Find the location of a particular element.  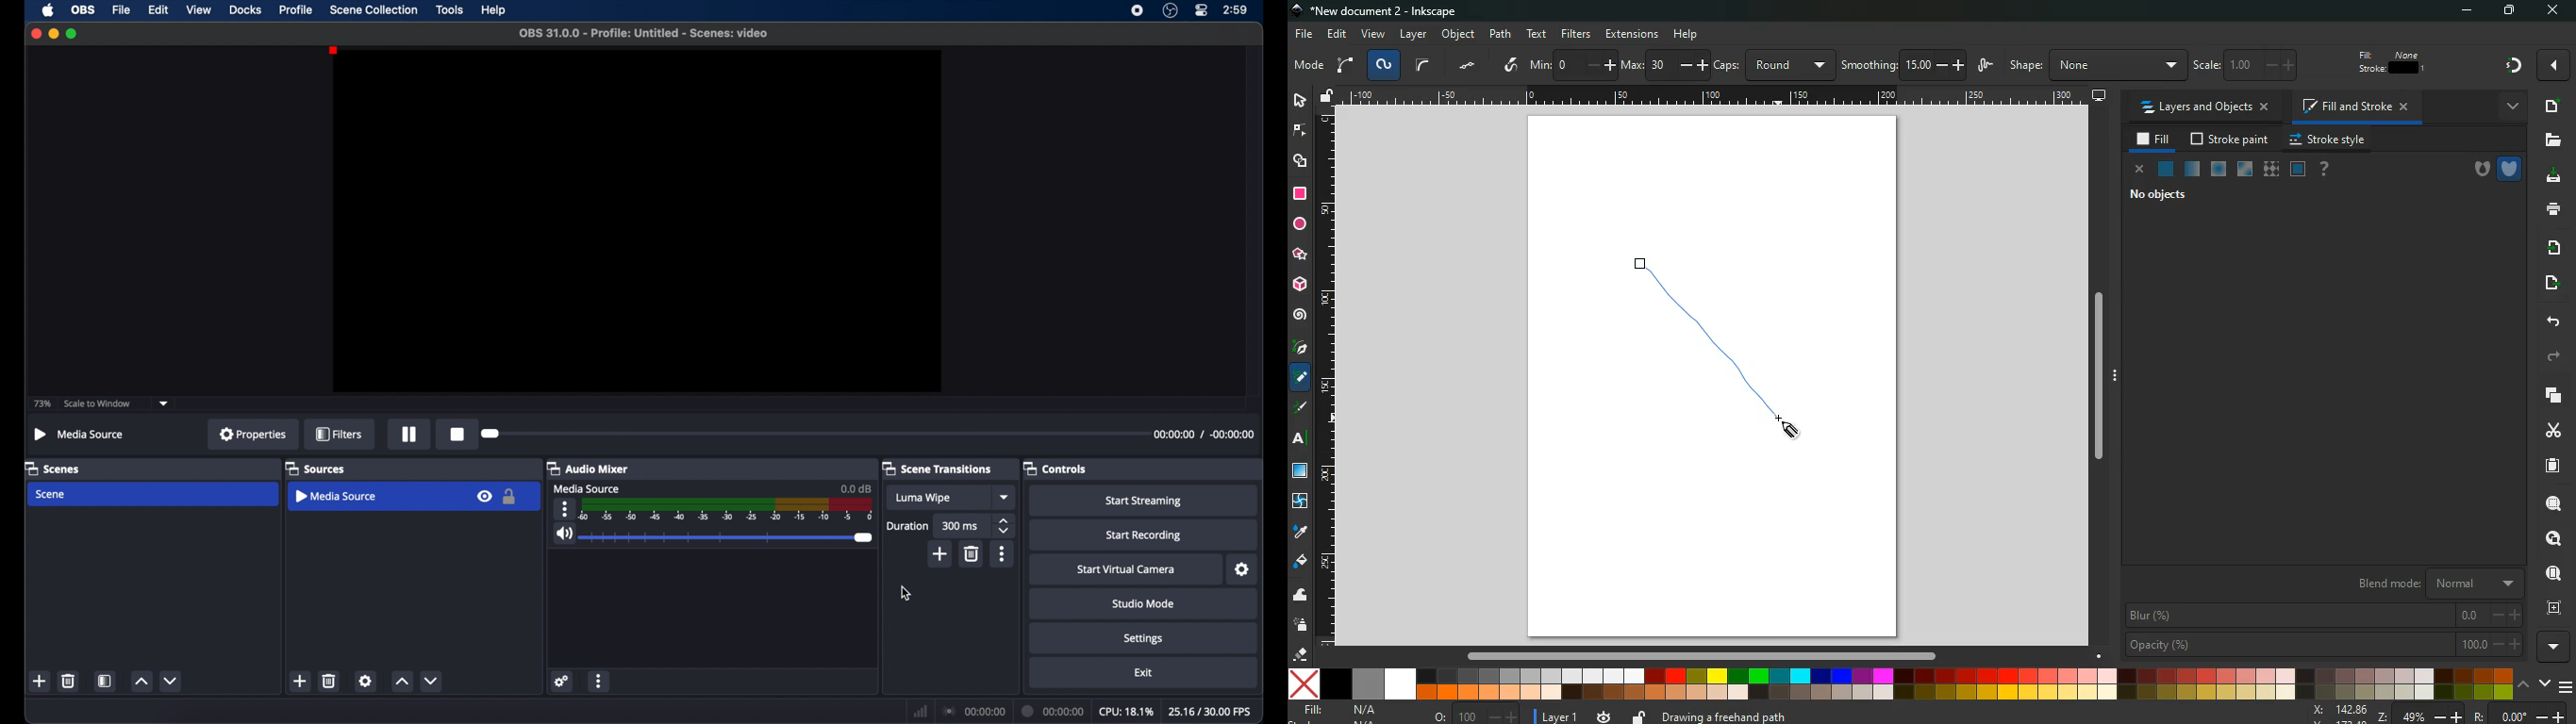

window is located at coordinates (1301, 472).